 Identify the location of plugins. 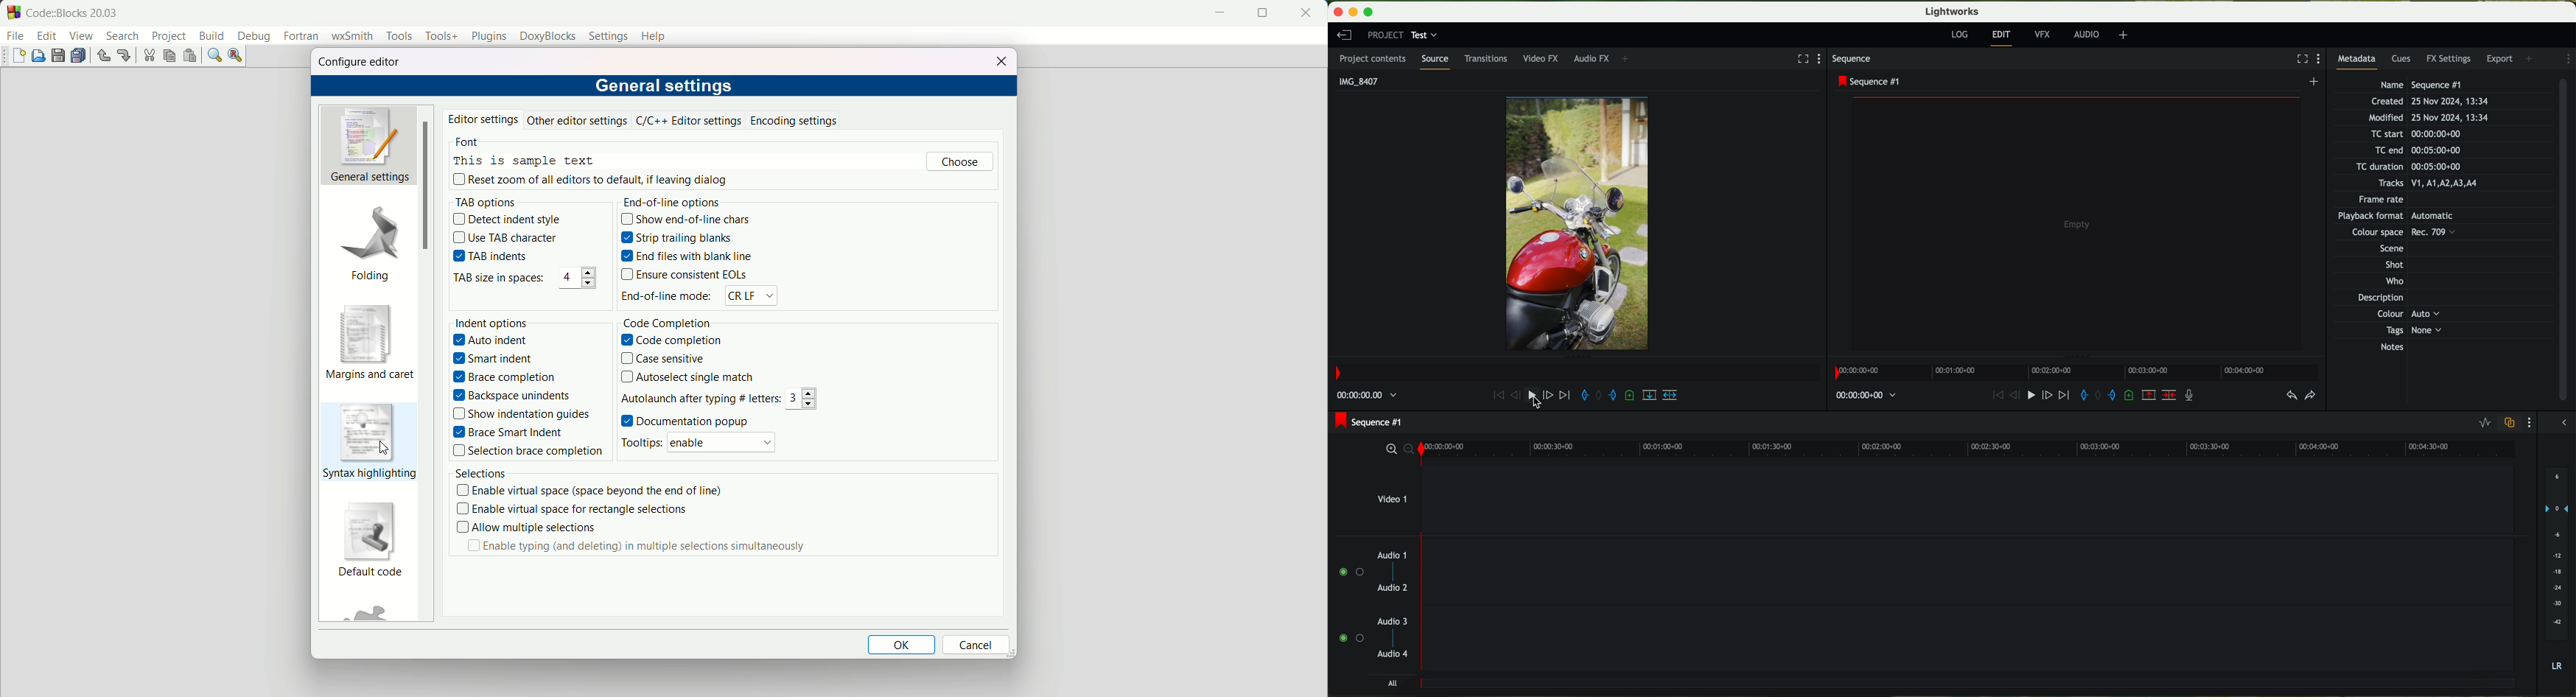
(486, 35).